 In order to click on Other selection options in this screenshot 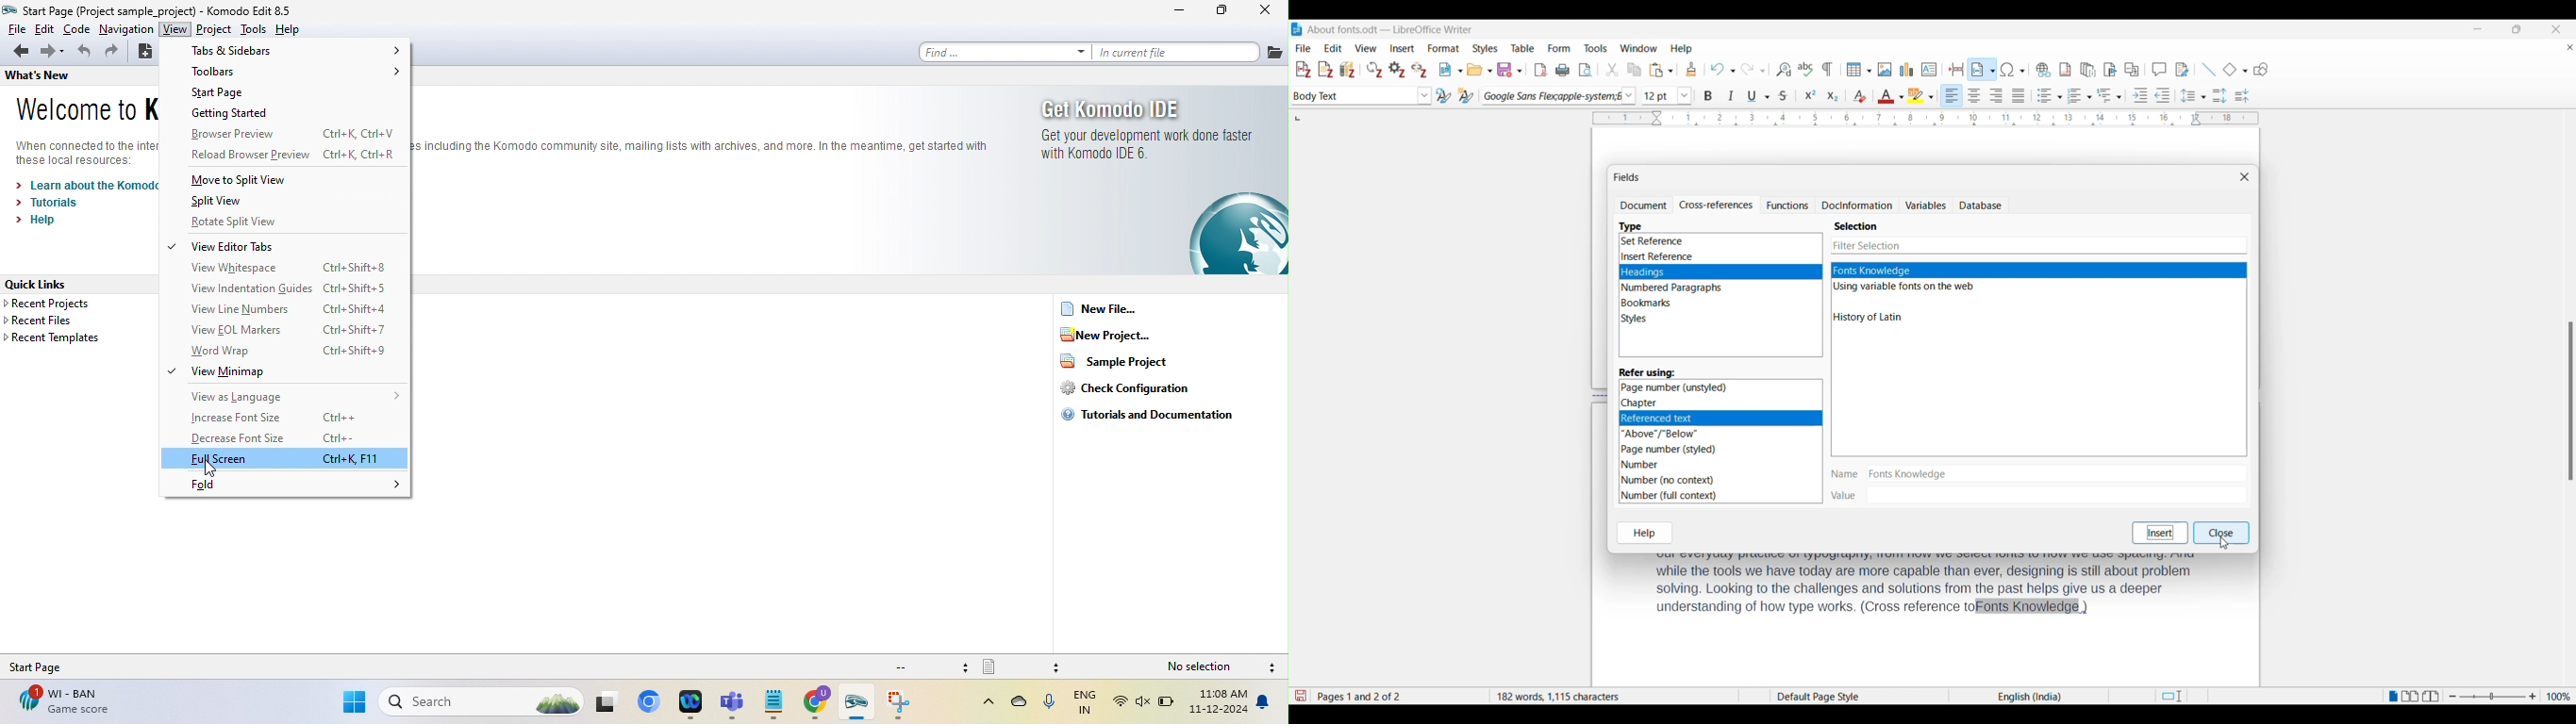, I will do `click(1904, 304)`.